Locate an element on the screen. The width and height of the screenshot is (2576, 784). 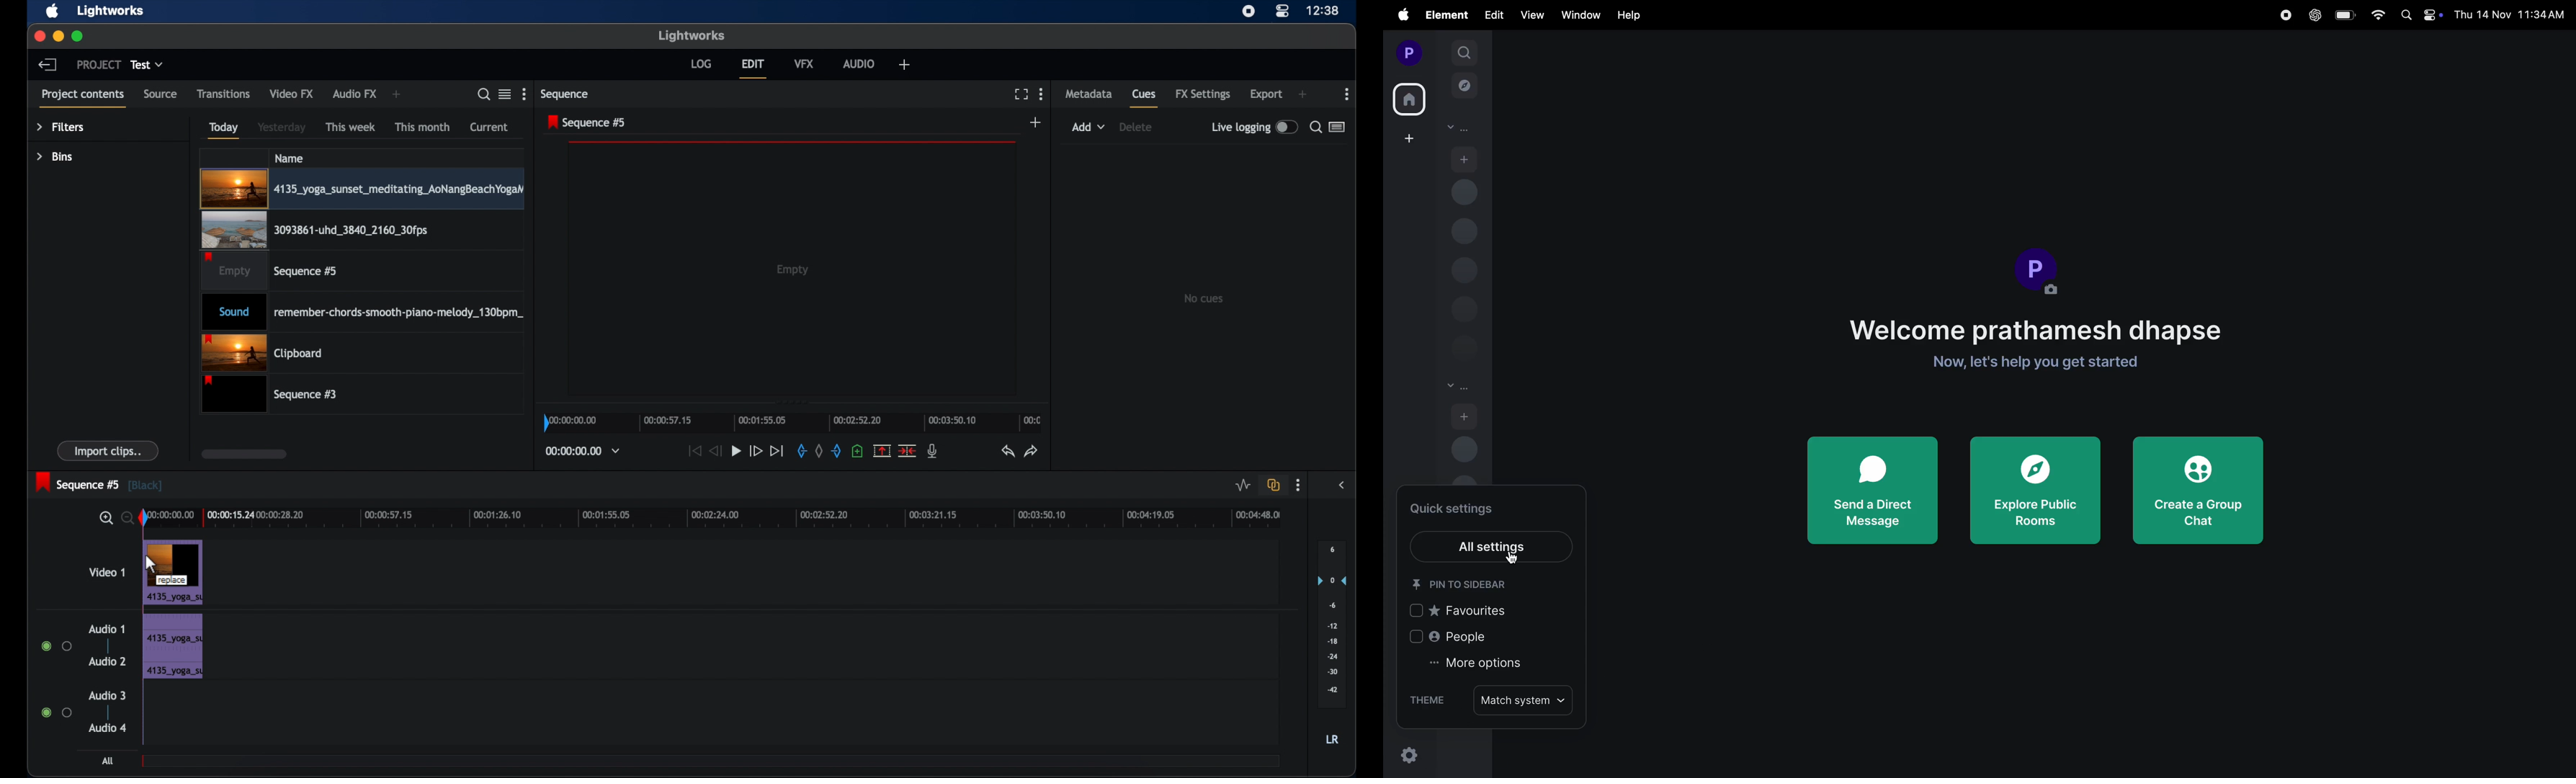
maximize is located at coordinates (78, 36).